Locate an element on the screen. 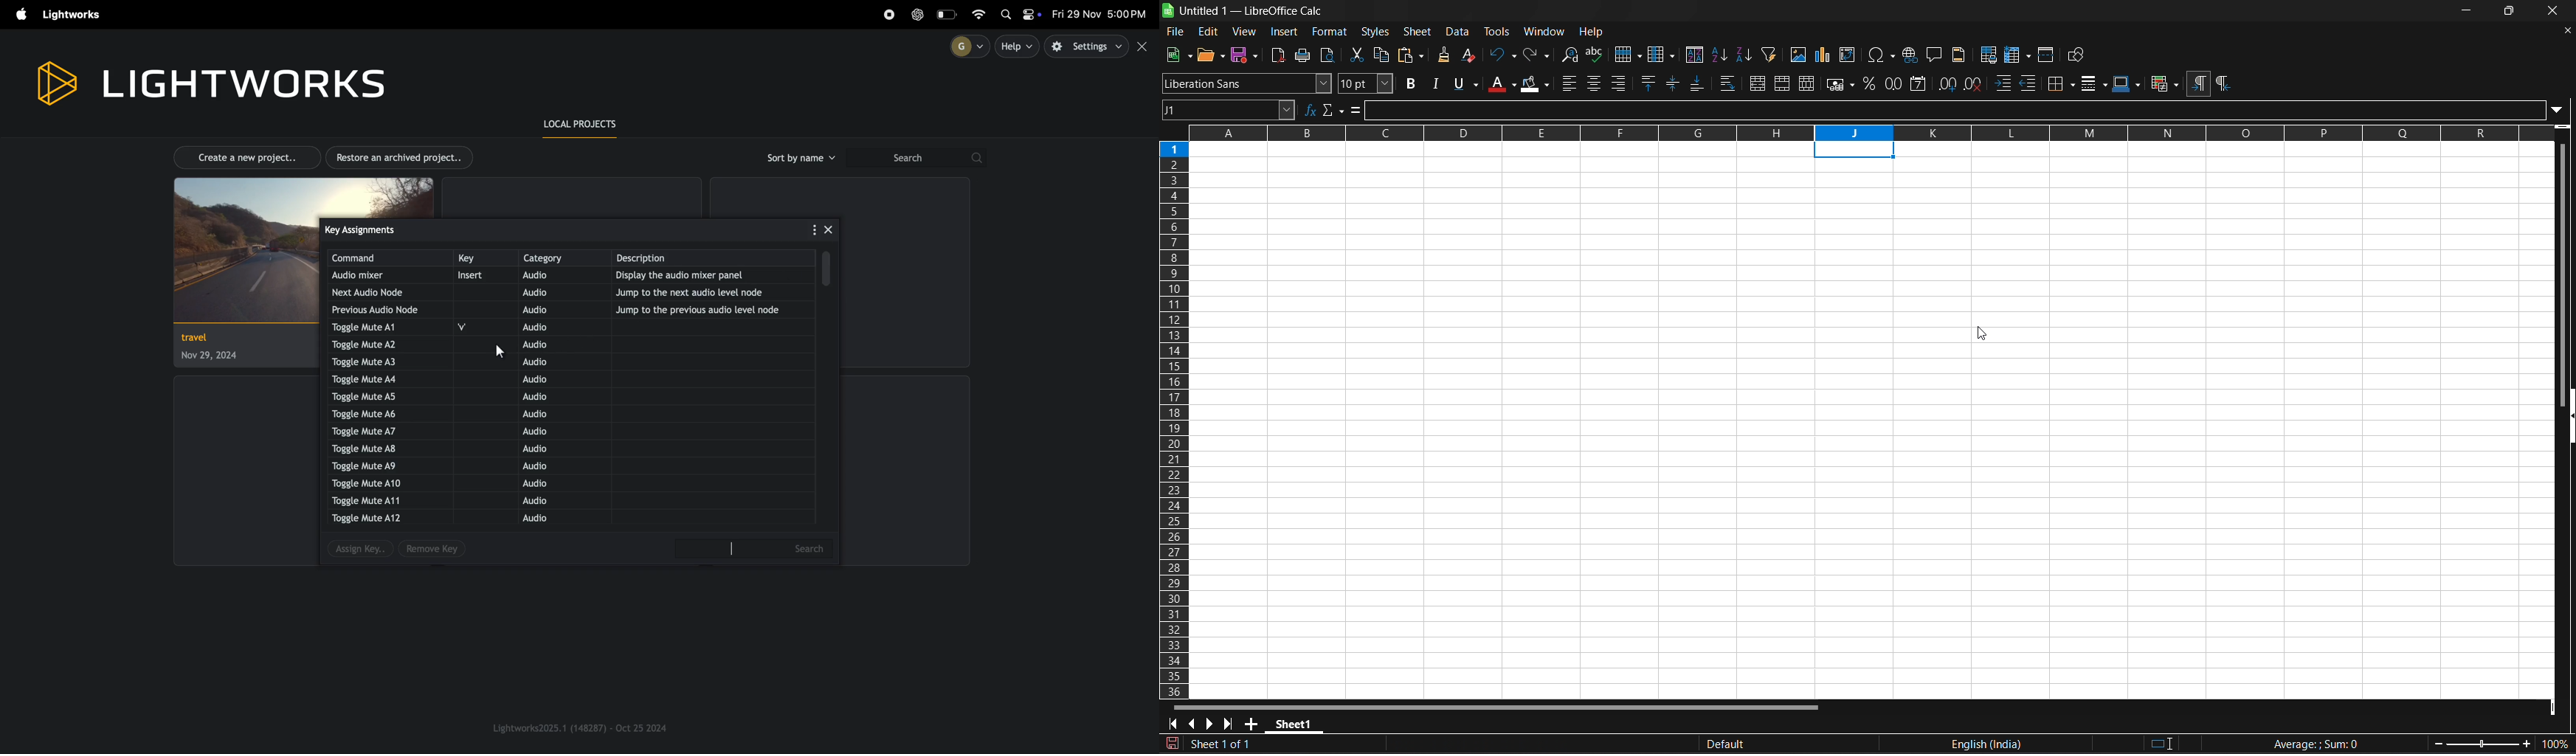 Image resolution: width=2576 pixels, height=756 pixels. name box is located at coordinates (1229, 110).